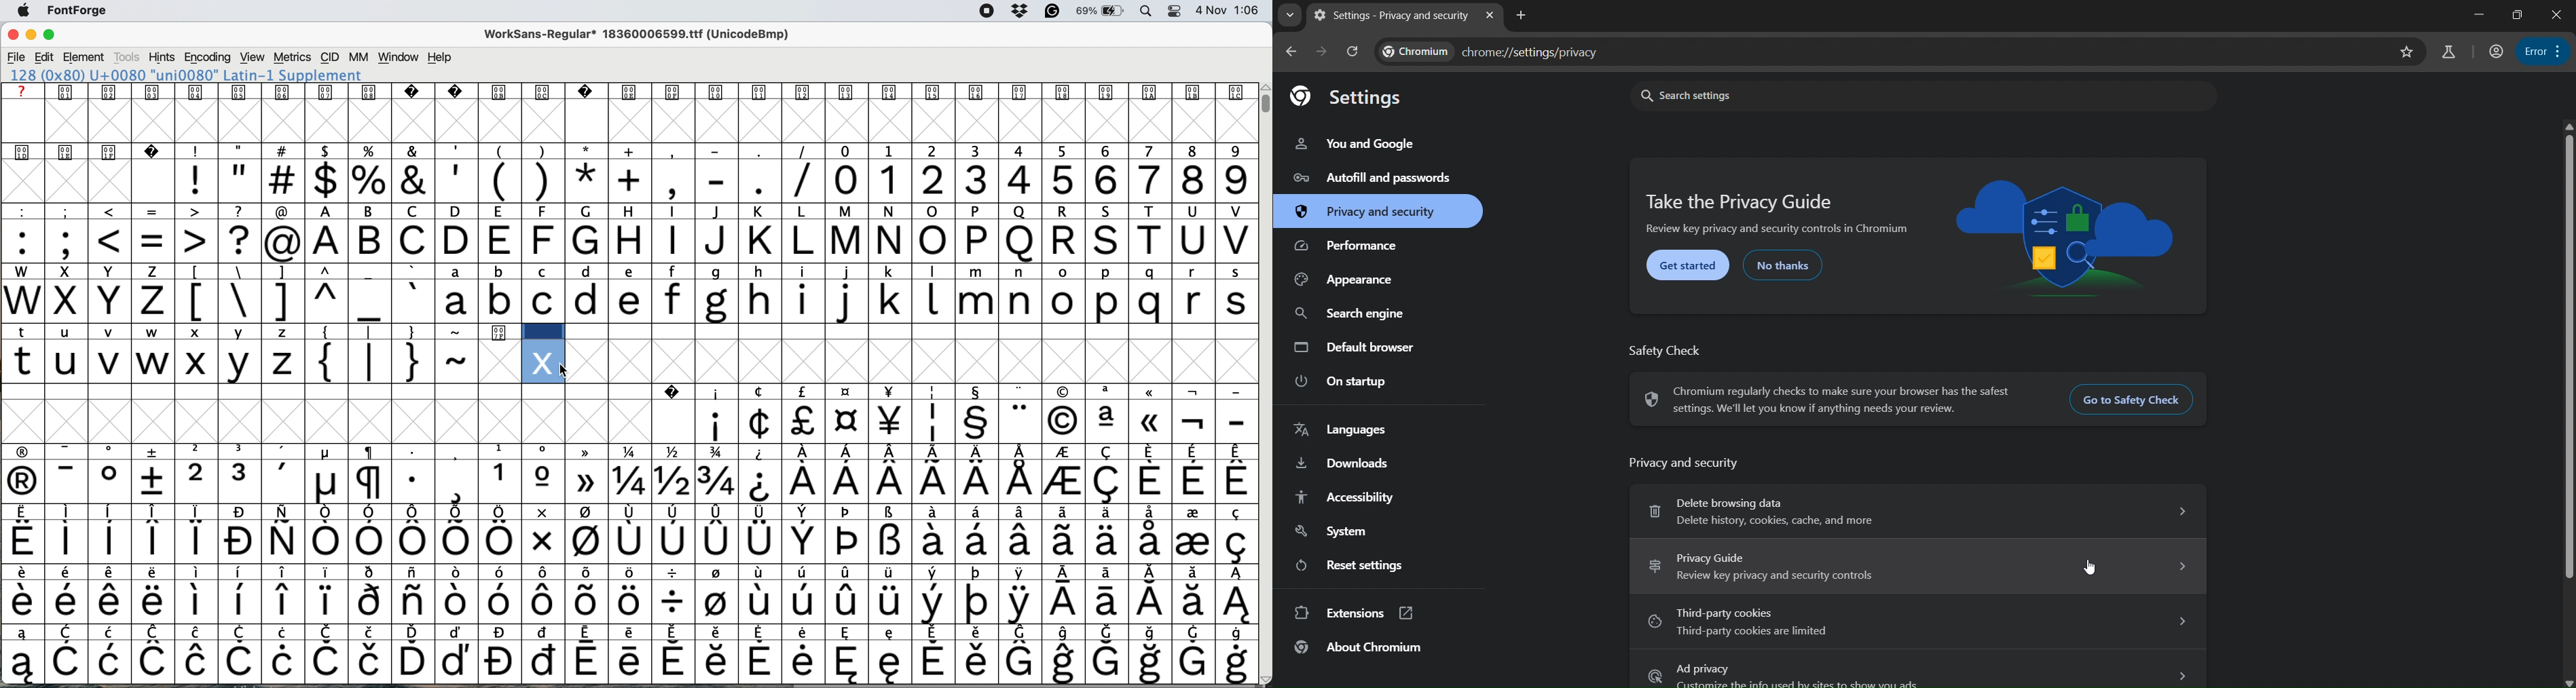 The height and width of the screenshot is (700, 2576). I want to click on special characters, so click(627, 661).